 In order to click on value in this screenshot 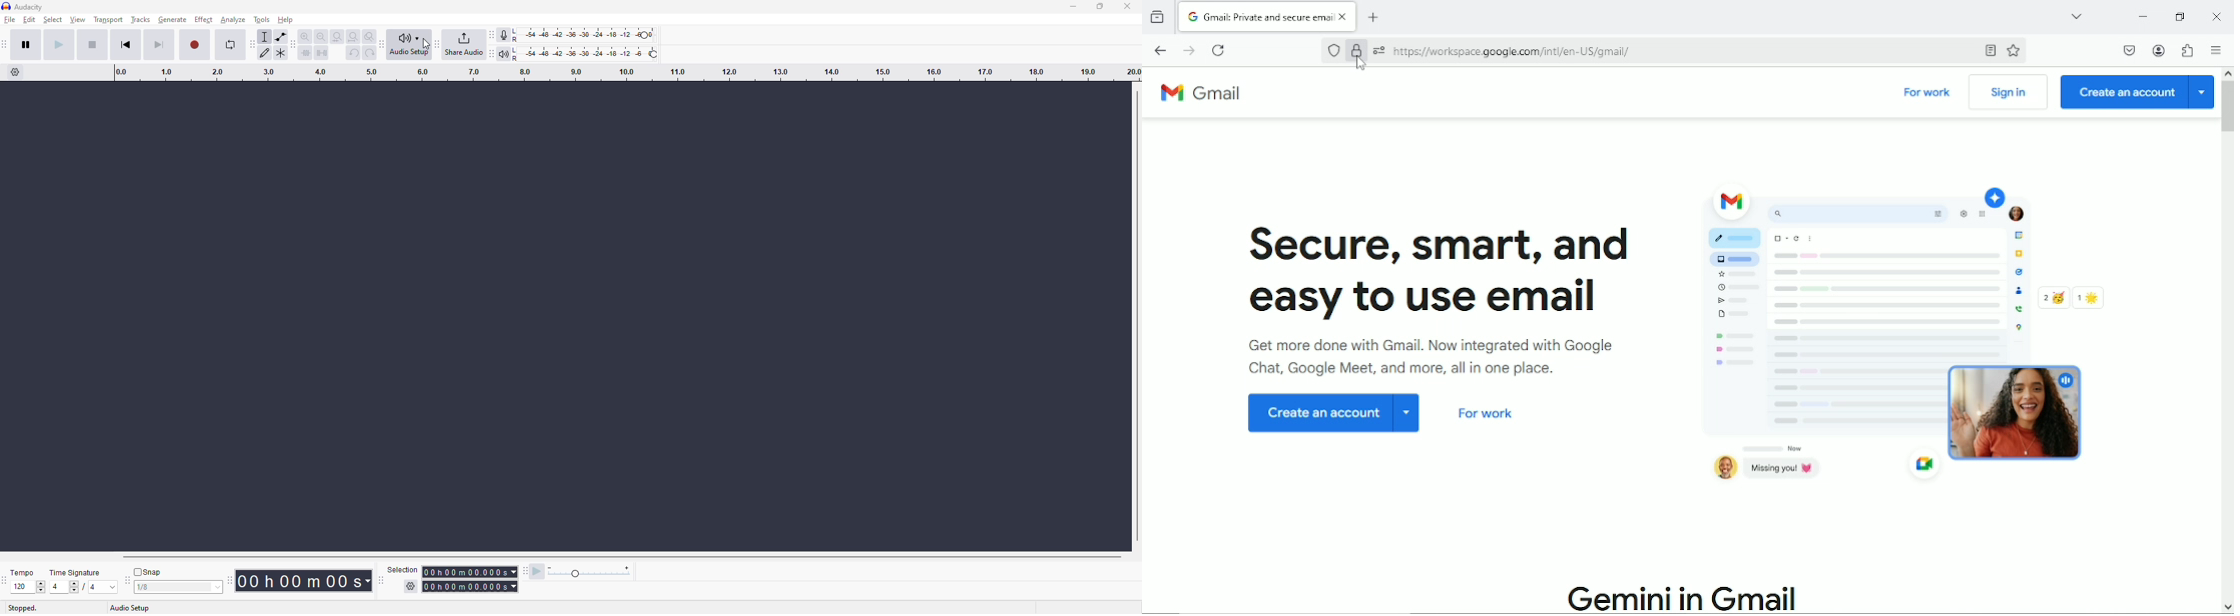, I will do `click(175, 588)`.